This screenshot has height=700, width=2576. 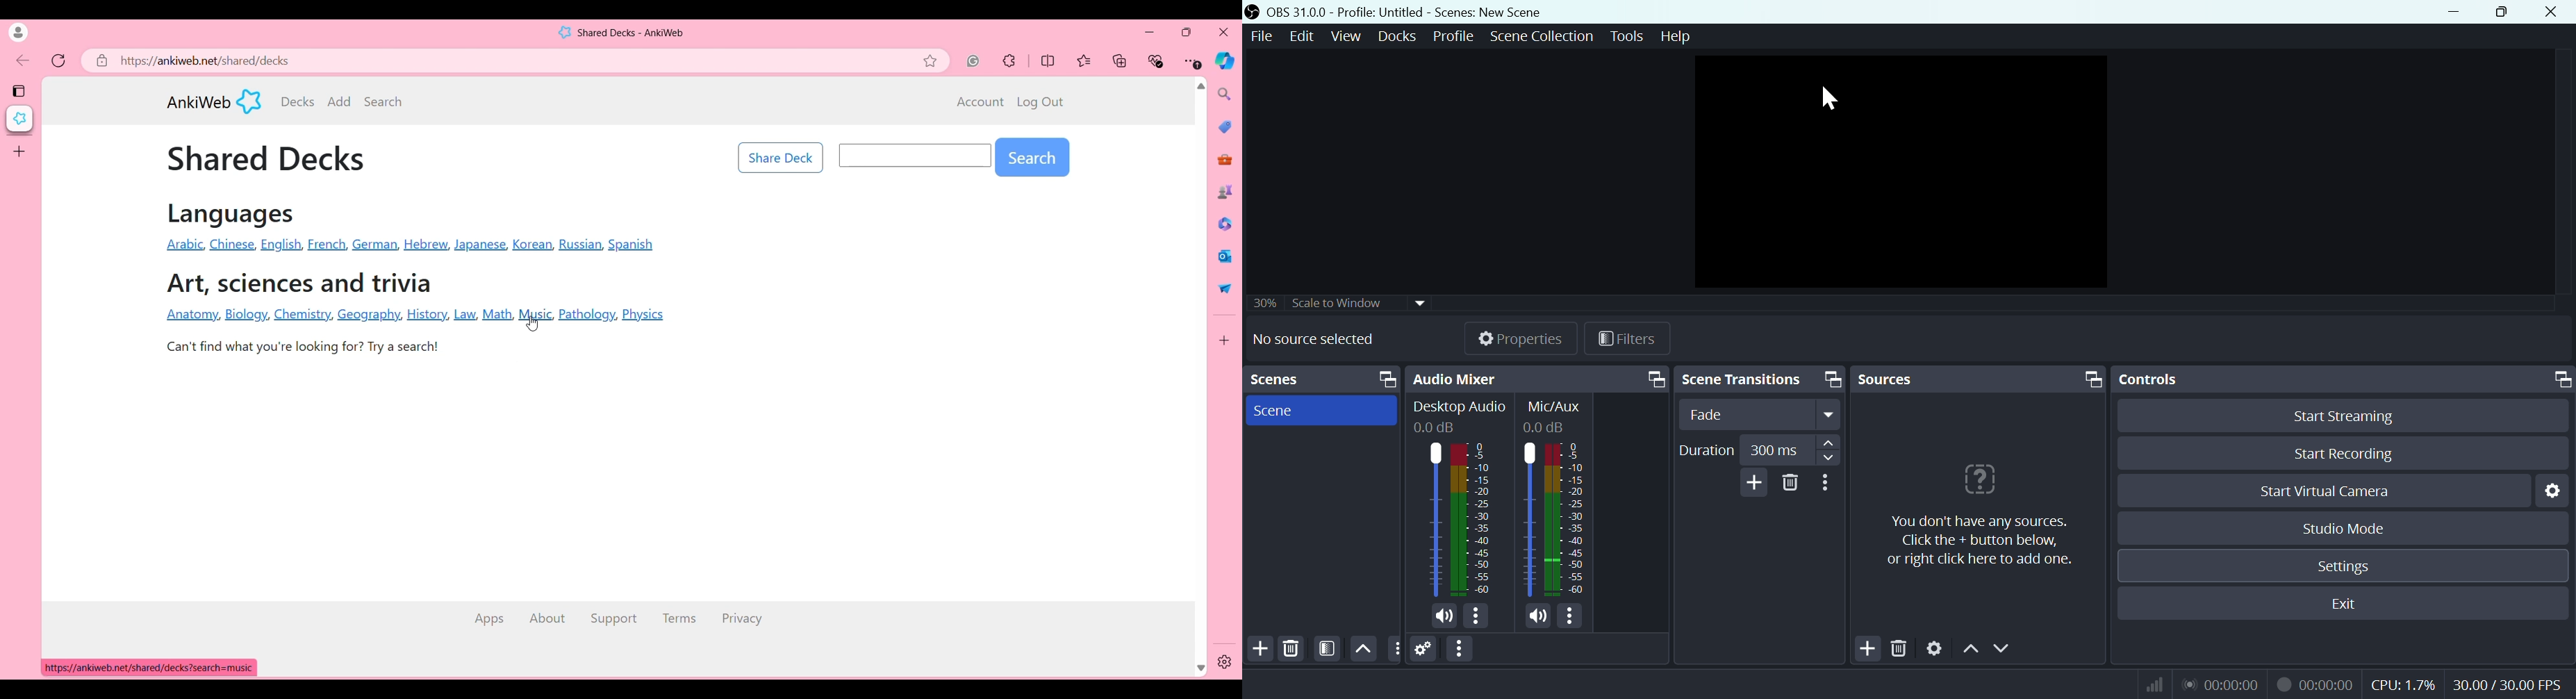 What do you see at coordinates (681, 617) in the screenshot?
I see `Terms` at bounding box center [681, 617].